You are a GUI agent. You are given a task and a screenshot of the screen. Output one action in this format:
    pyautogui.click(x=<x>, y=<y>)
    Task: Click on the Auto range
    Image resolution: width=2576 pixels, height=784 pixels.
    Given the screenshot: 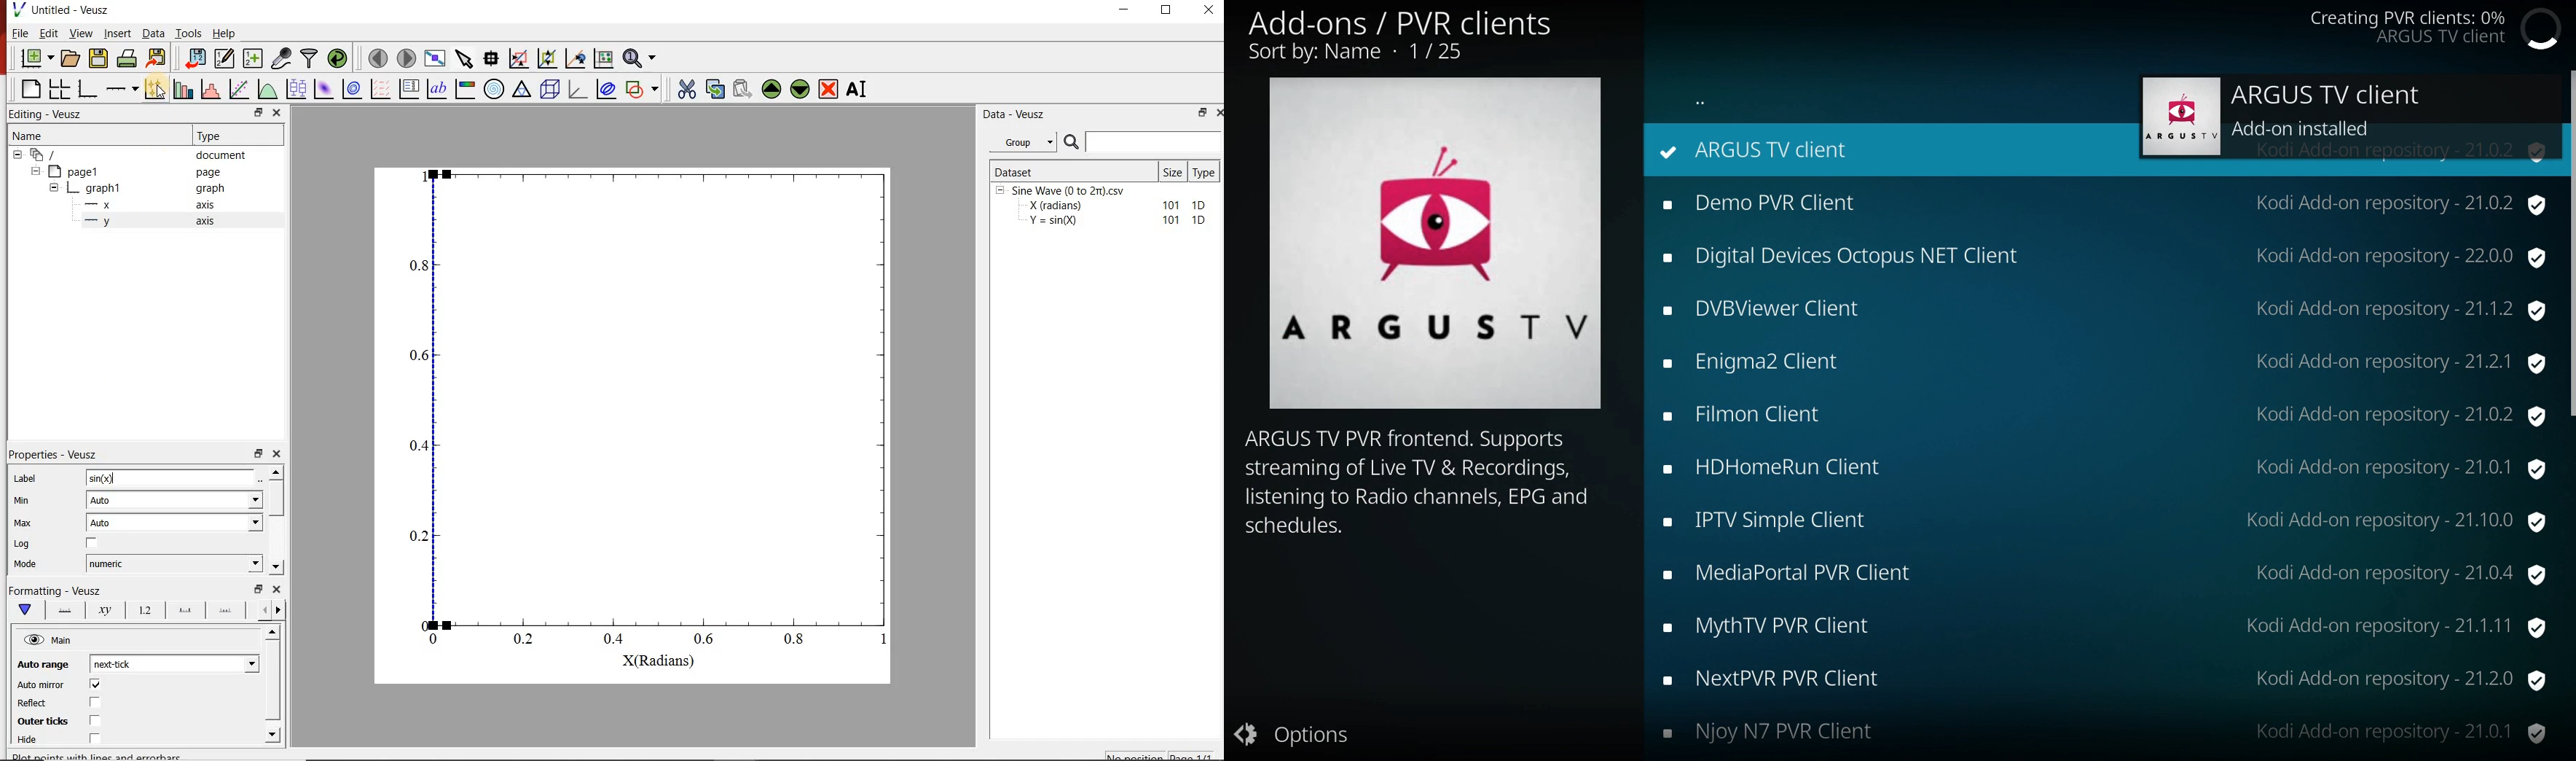 What is the action you would take?
    pyautogui.click(x=41, y=663)
    